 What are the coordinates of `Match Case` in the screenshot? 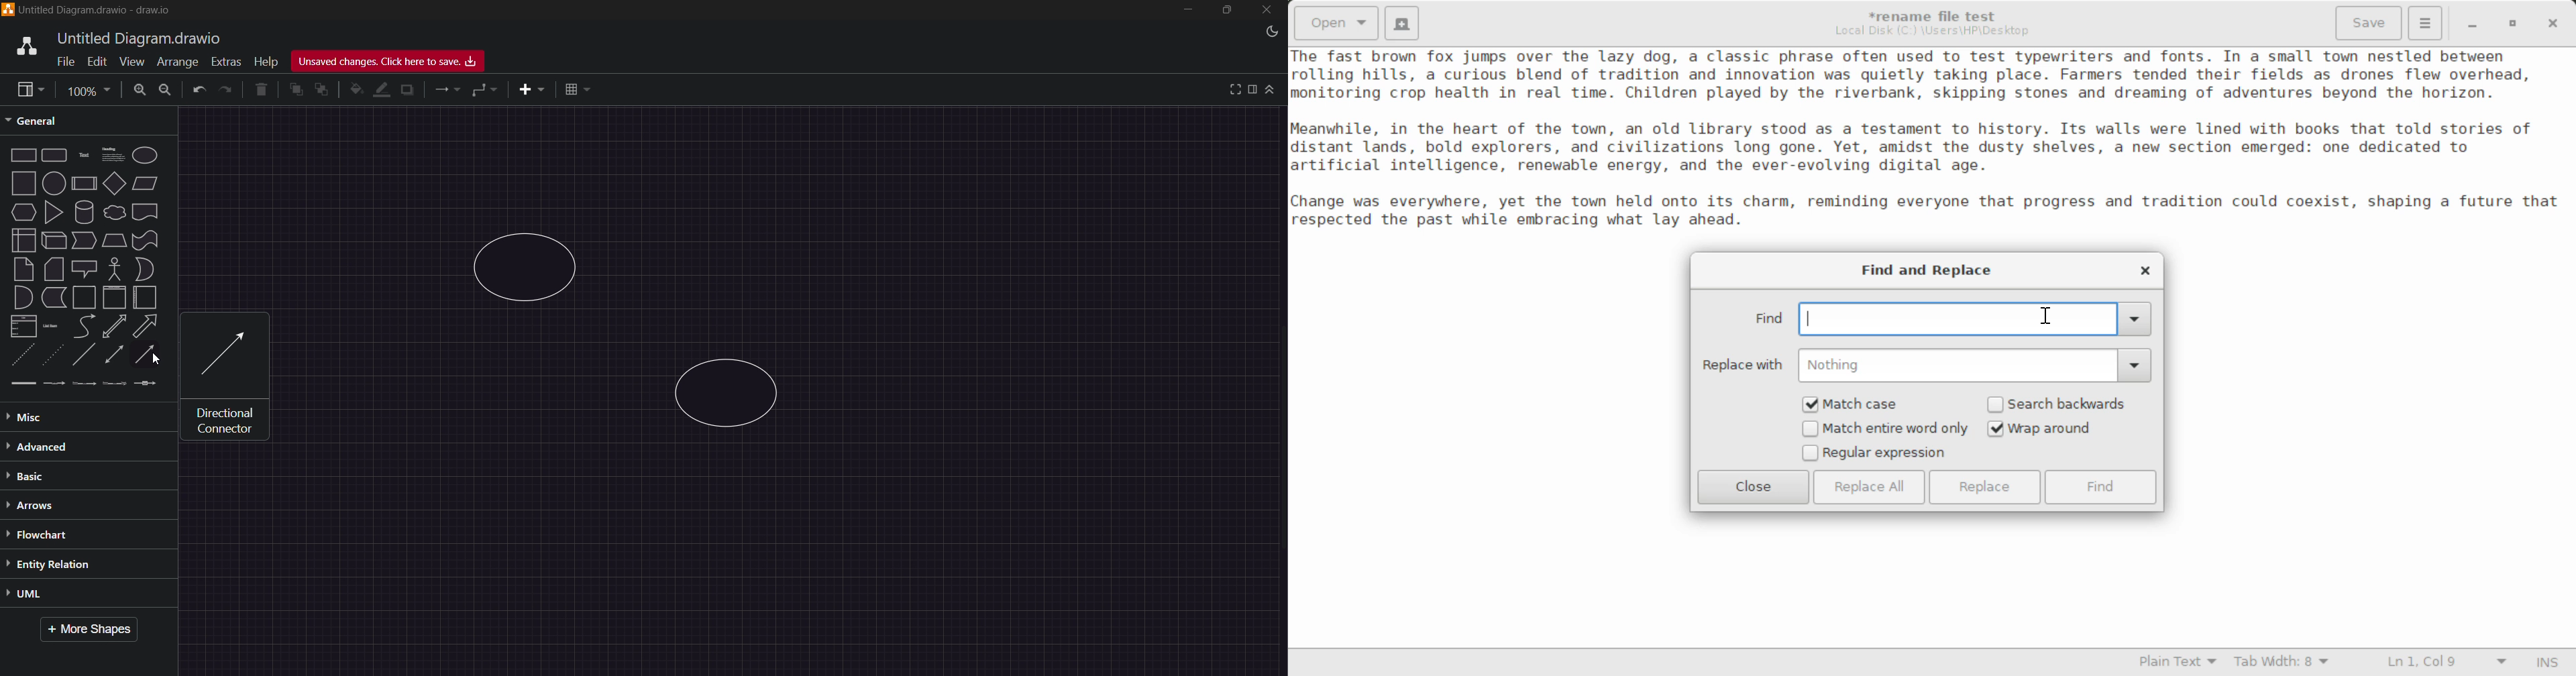 It's located at (1860, 404).